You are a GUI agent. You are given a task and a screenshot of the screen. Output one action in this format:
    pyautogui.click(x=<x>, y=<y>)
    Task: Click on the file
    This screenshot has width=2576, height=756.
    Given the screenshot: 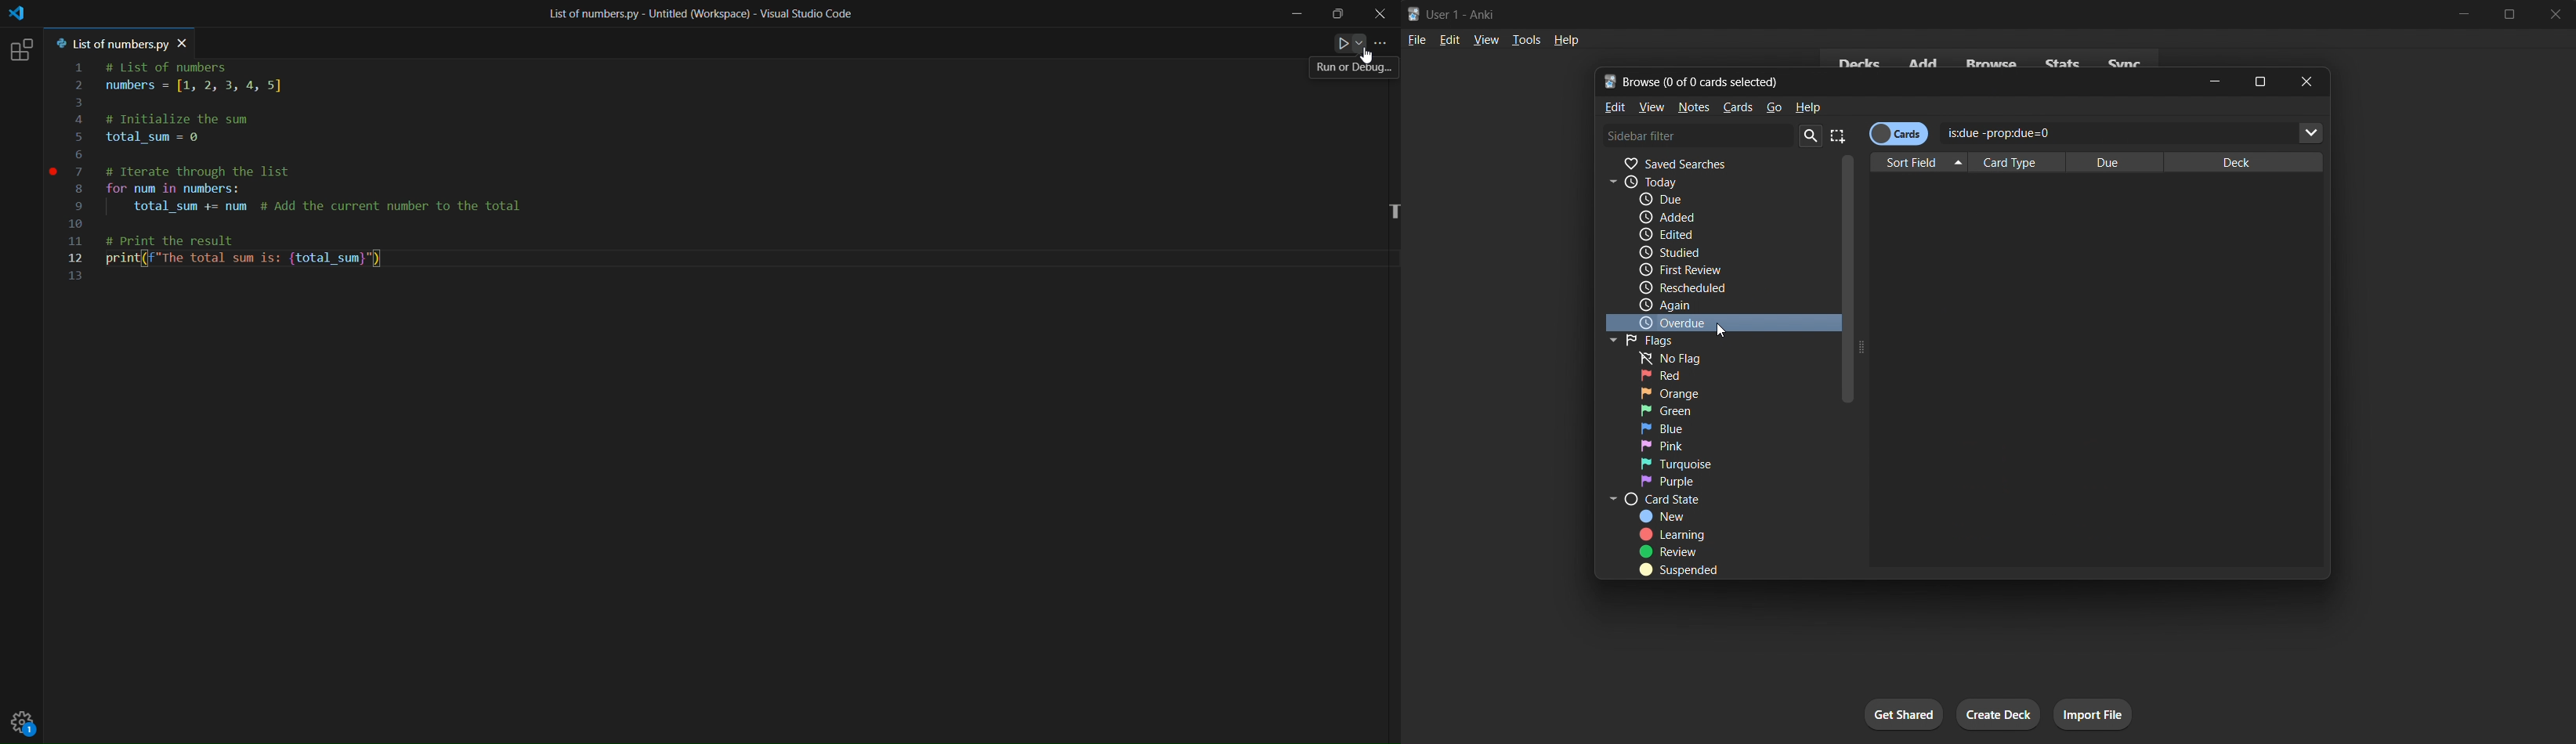 What is the action you would take?
    pyautogui.click(x=1416, y=38)
    